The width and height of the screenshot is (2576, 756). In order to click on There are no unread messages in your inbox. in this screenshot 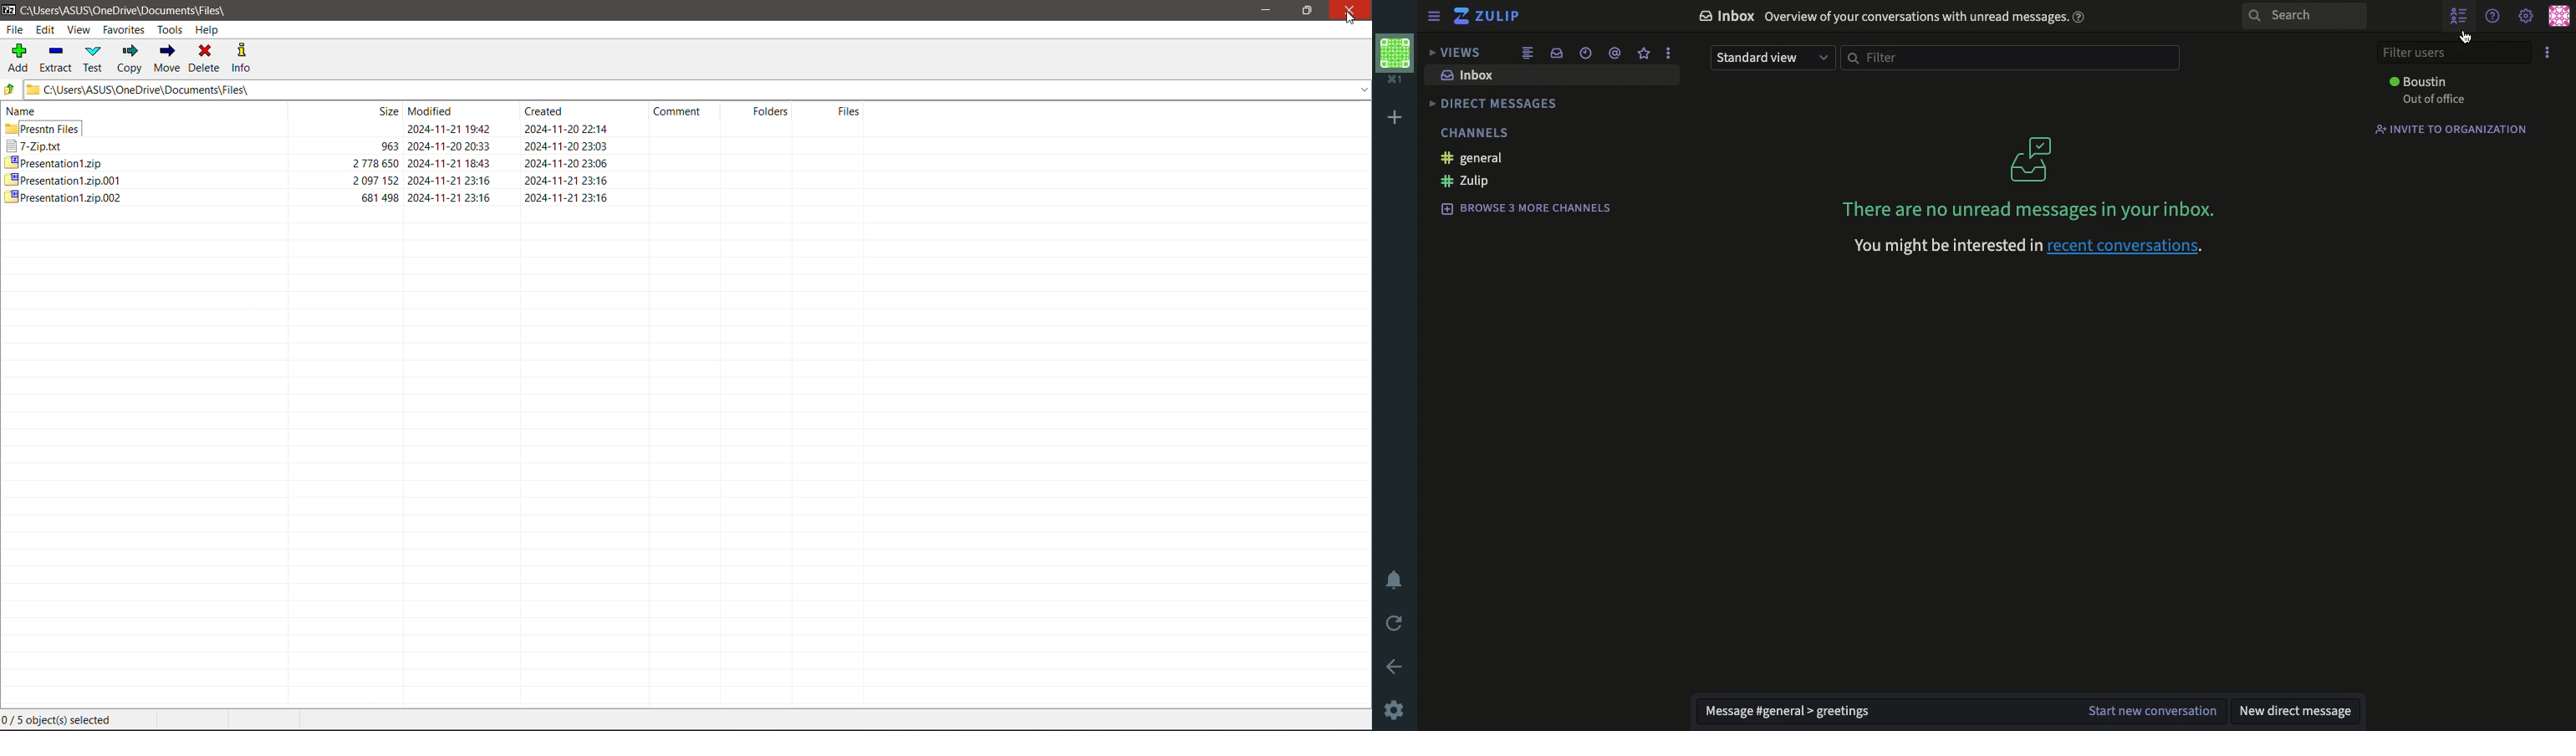, I will do `click(2028, 179)`.